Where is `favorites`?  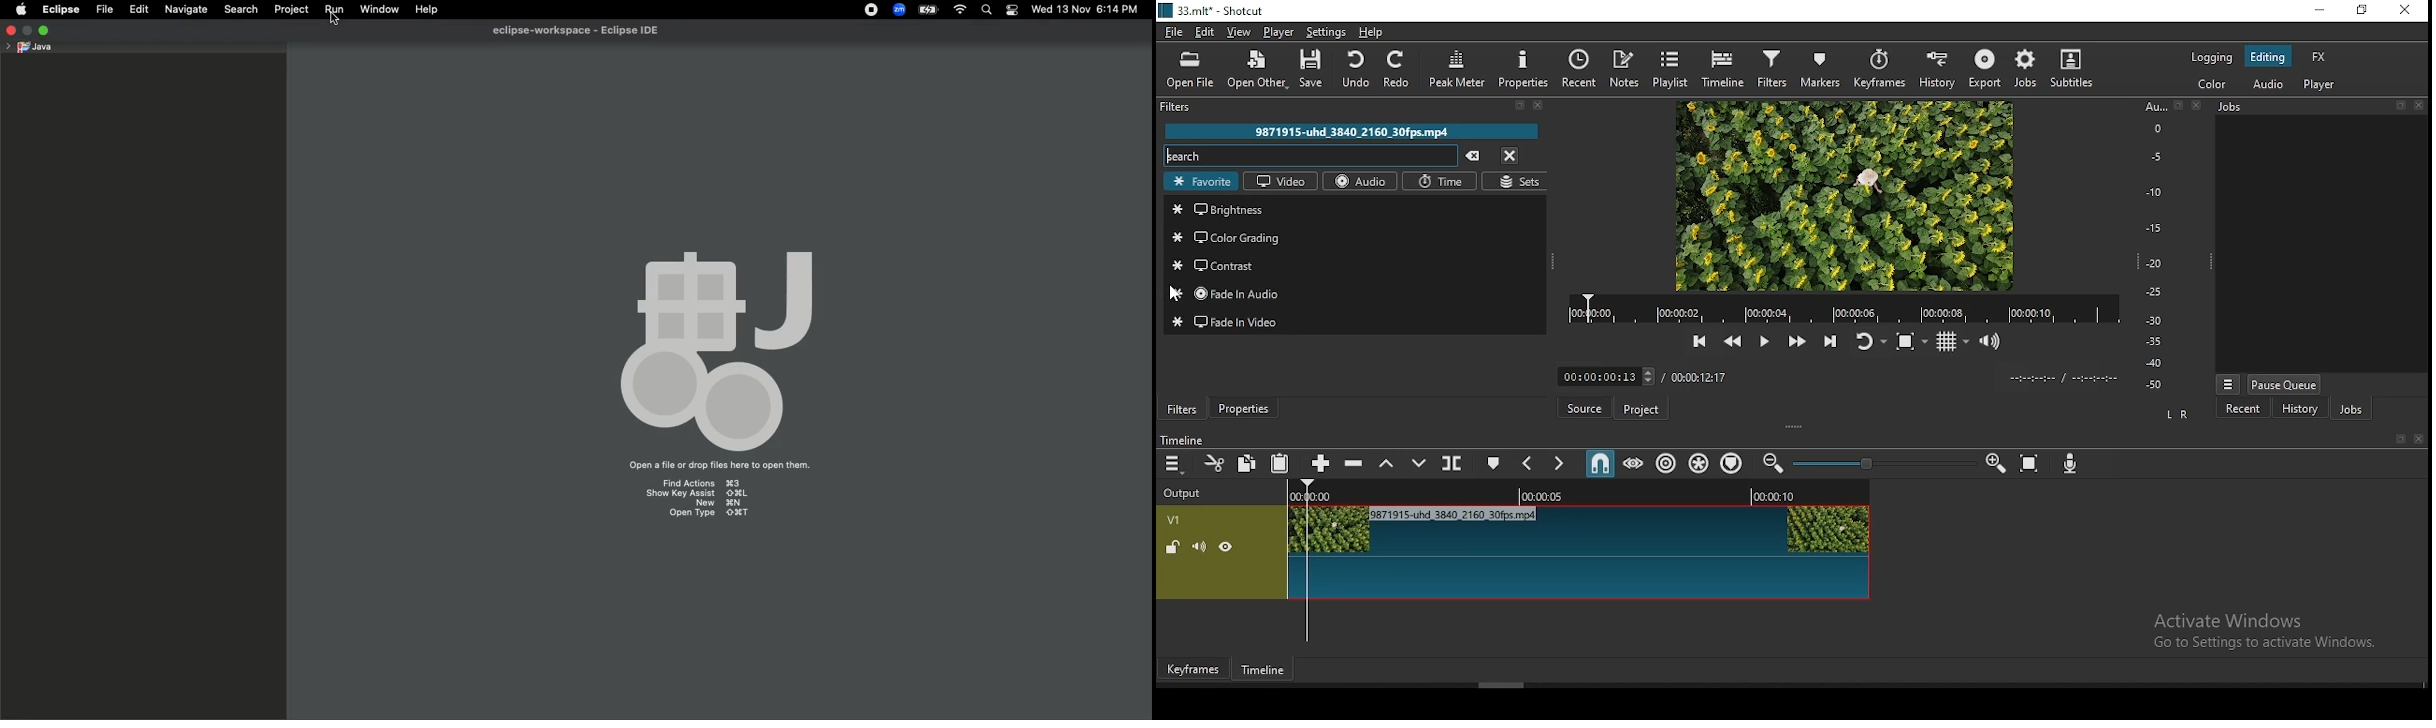 favorites is located at coordinates (1199, 183).